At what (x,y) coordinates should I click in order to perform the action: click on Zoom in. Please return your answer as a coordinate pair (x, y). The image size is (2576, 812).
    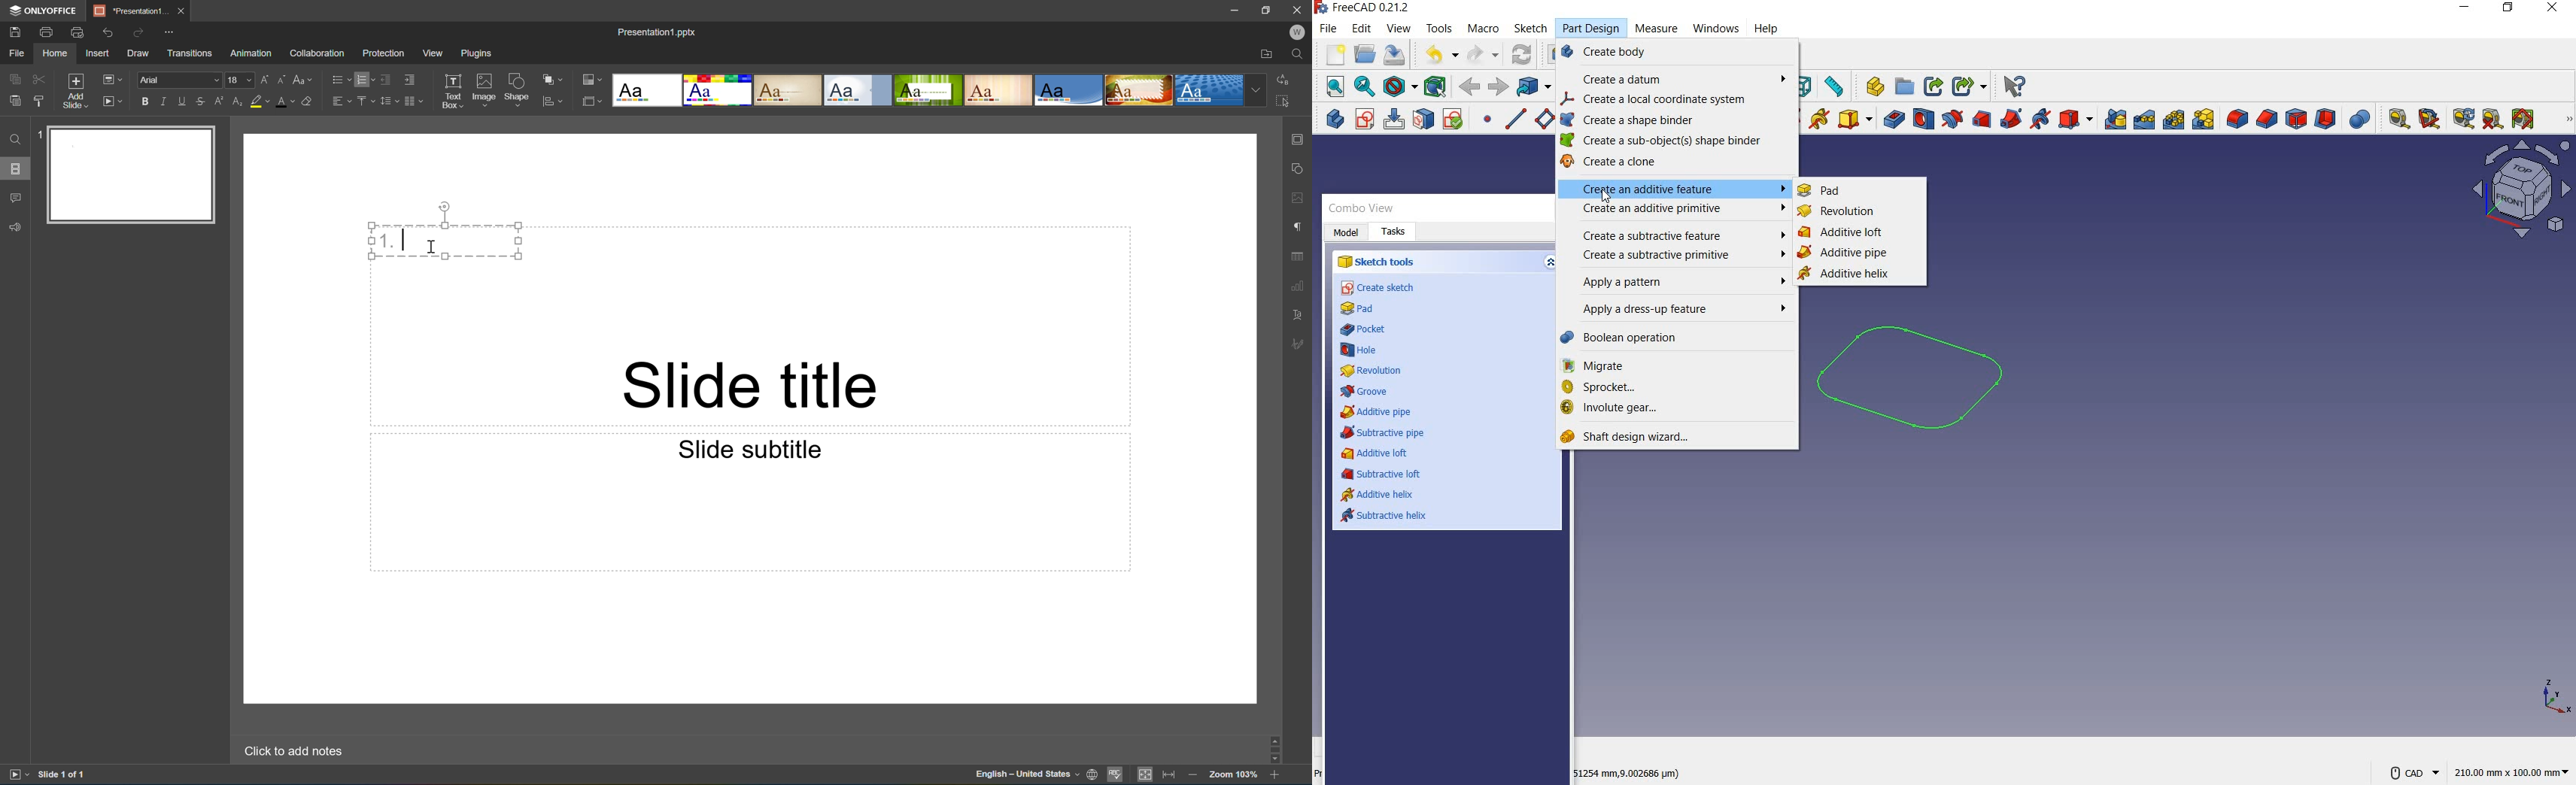
    Looking at the image, I should click on (1275, 777).